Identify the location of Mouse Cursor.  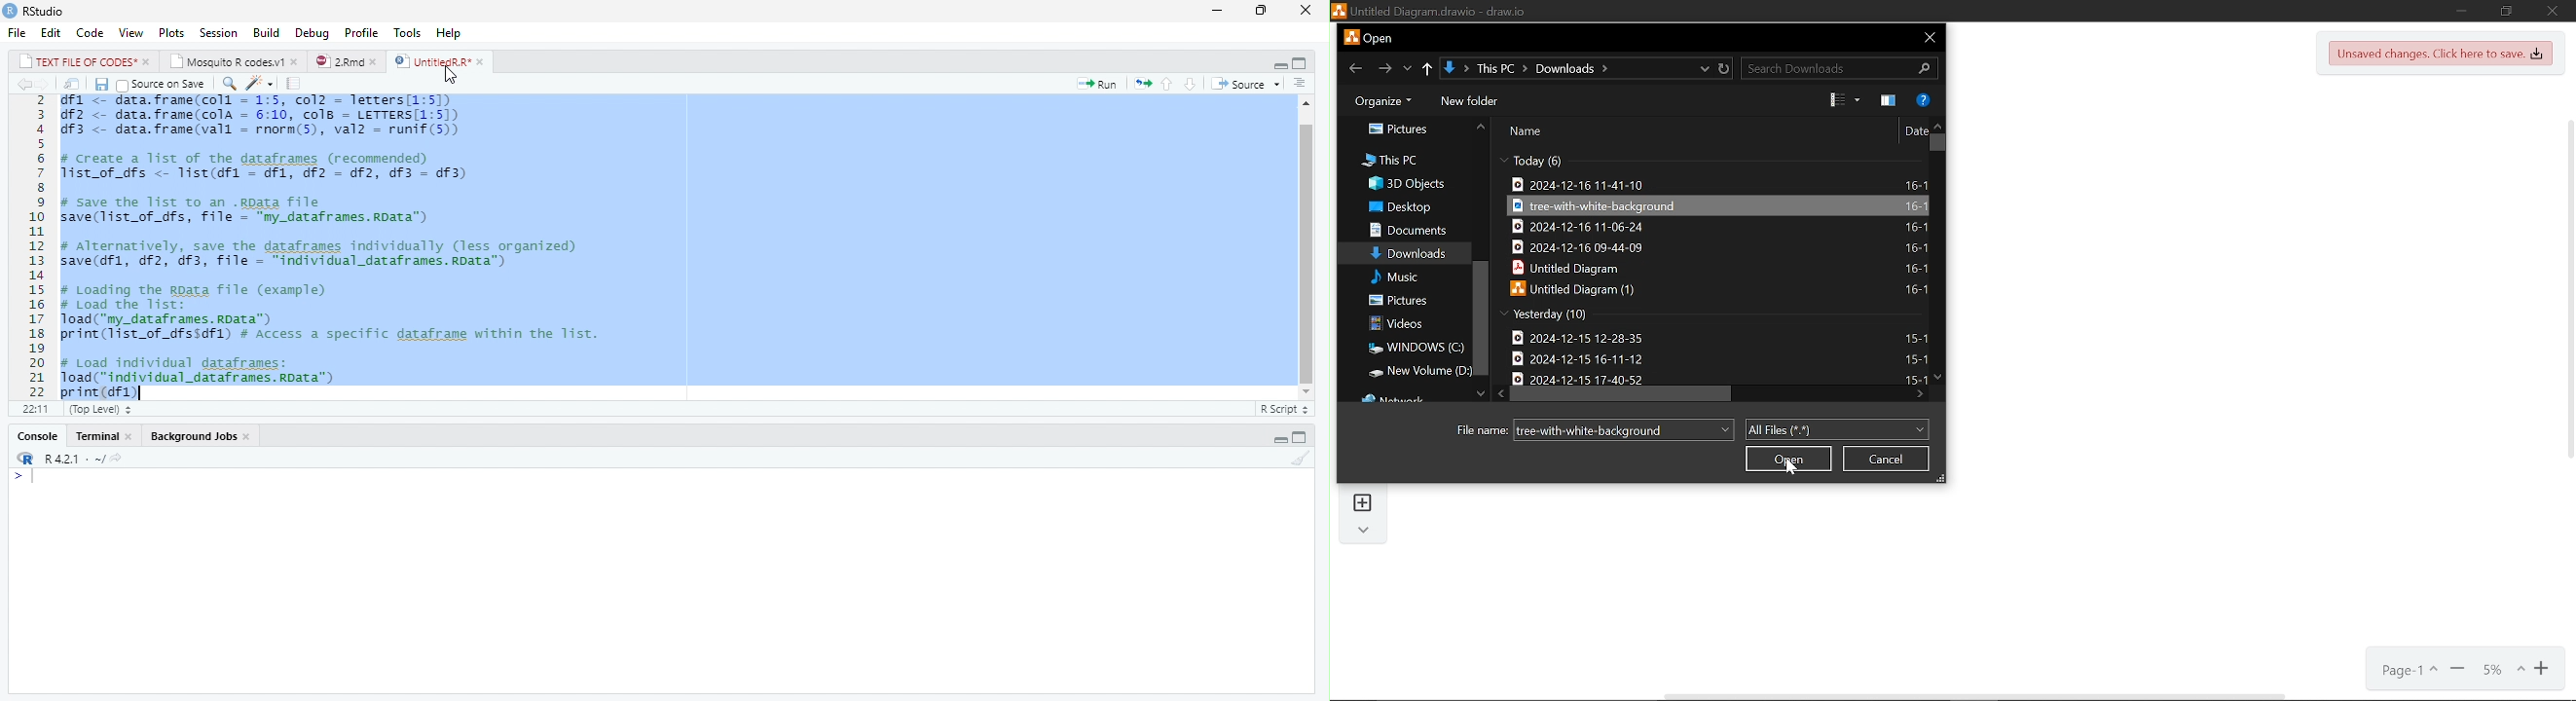
(451, 76).